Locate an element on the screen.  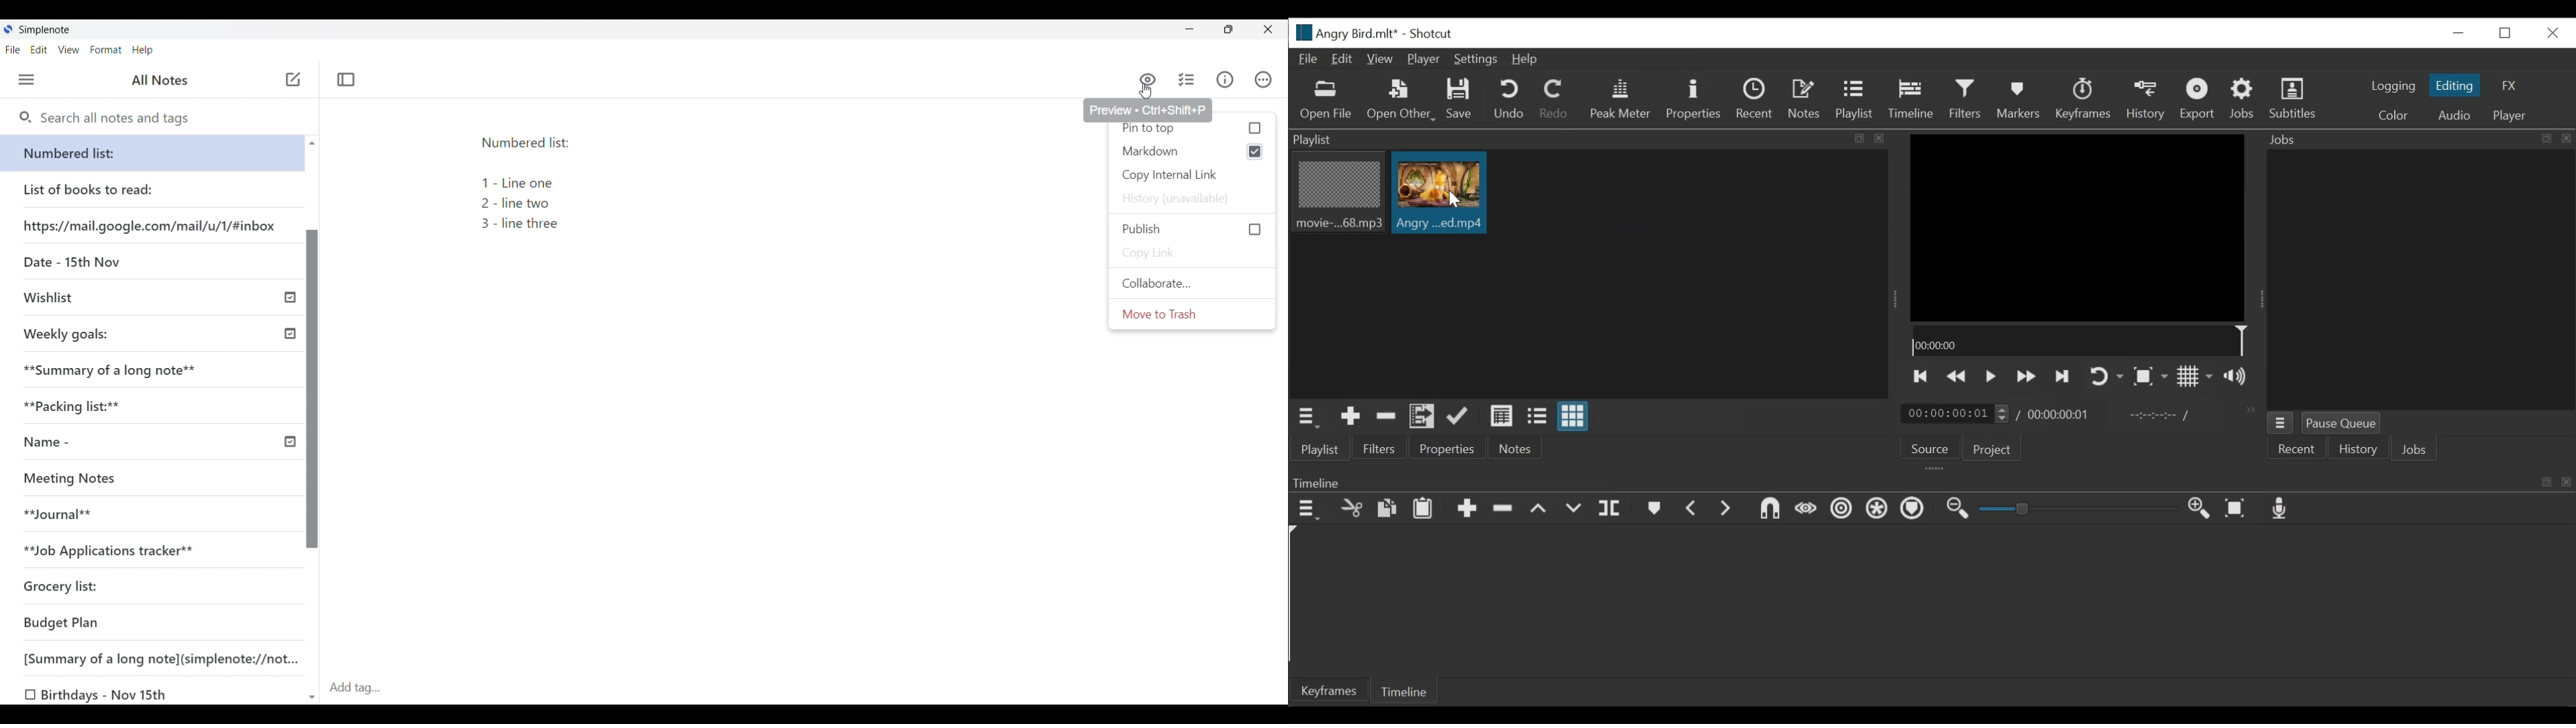
Record audio is located at coordinates (2282, 509).